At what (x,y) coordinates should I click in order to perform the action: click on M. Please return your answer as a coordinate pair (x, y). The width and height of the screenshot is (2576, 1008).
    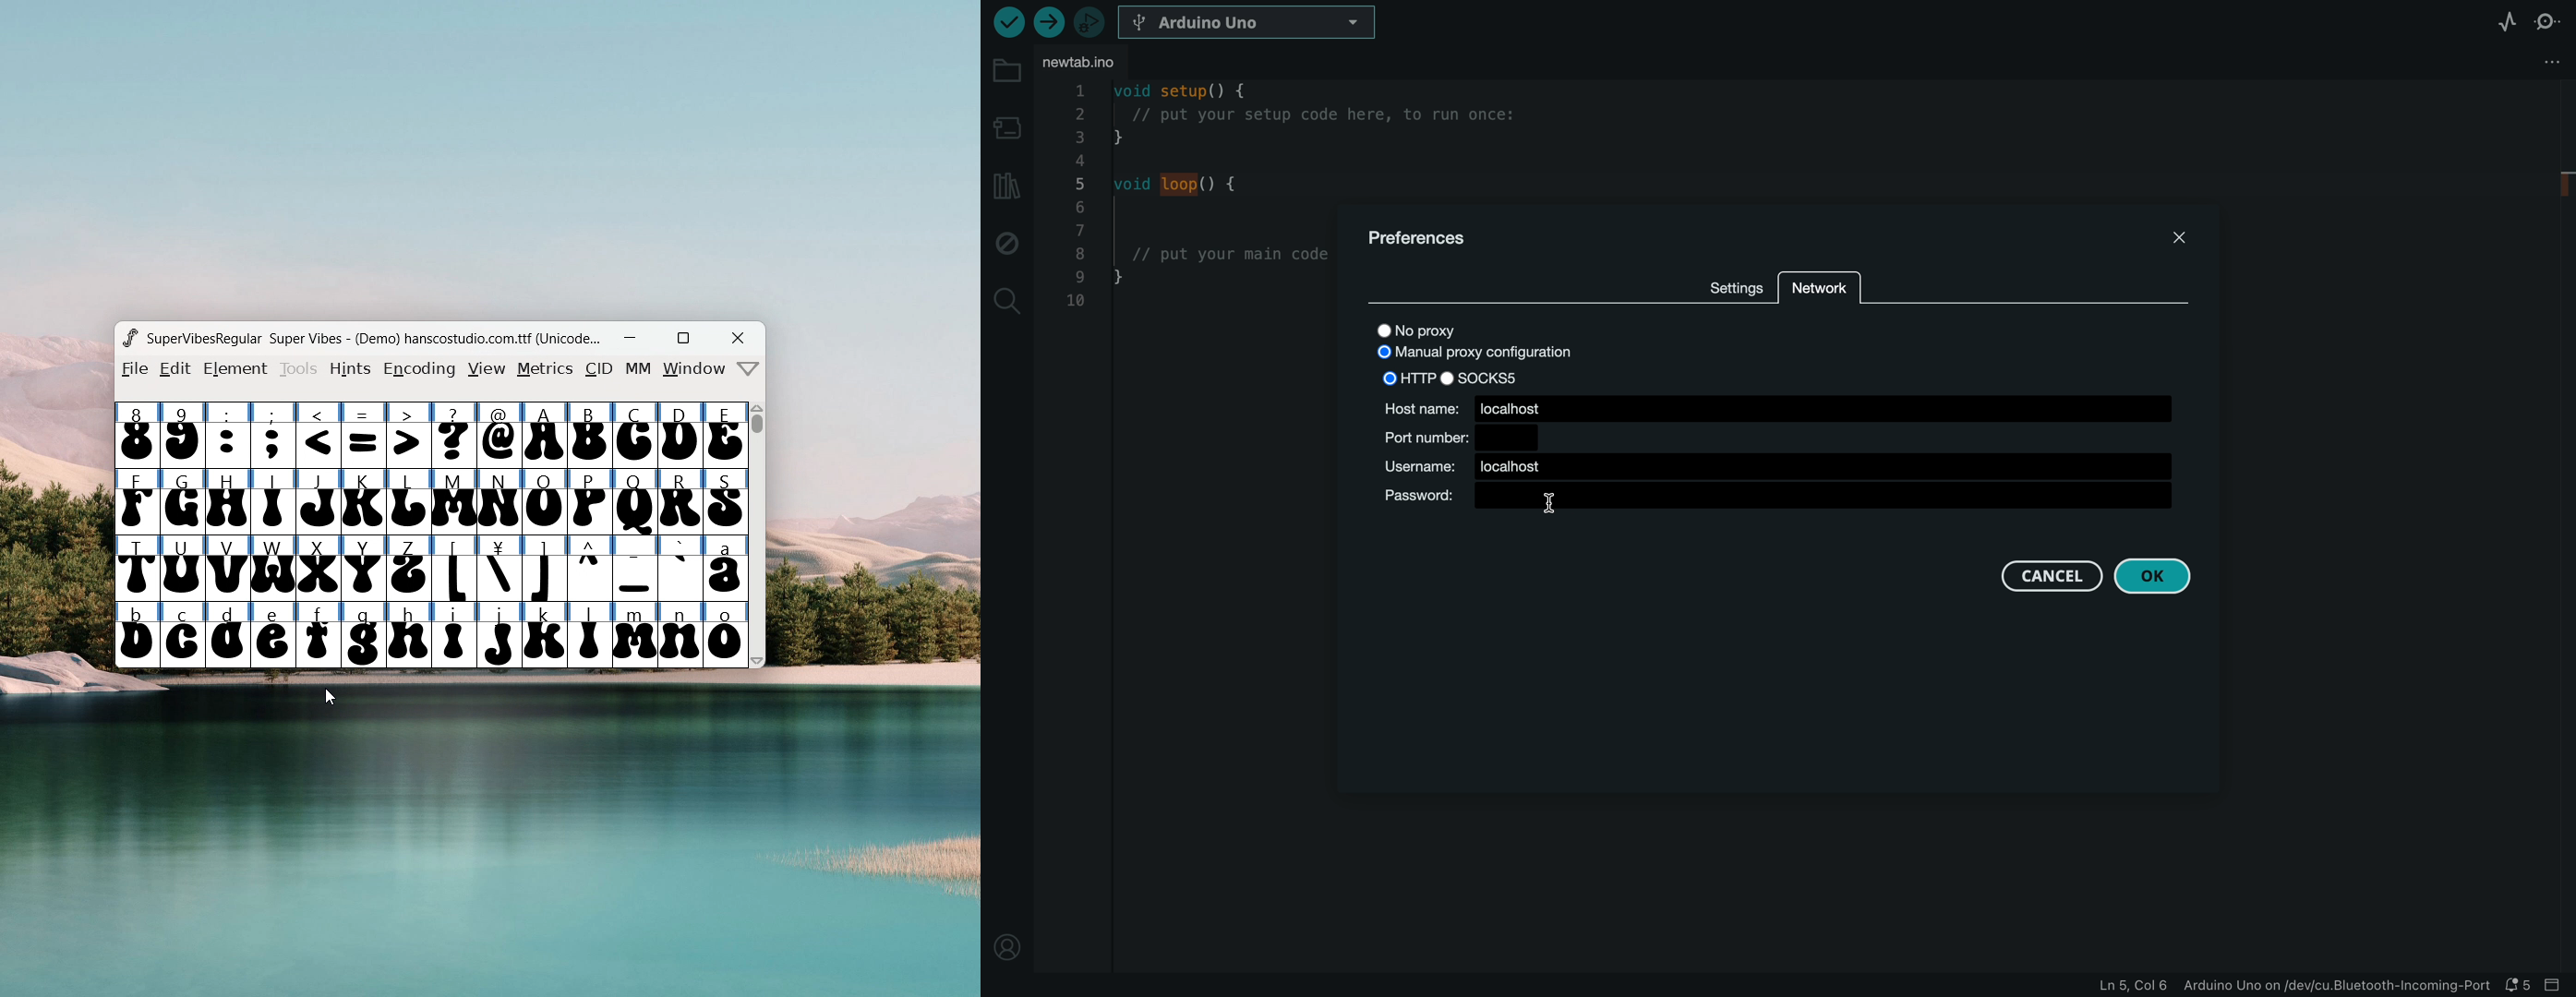
    Looking at the image, I should click on (455, 501).